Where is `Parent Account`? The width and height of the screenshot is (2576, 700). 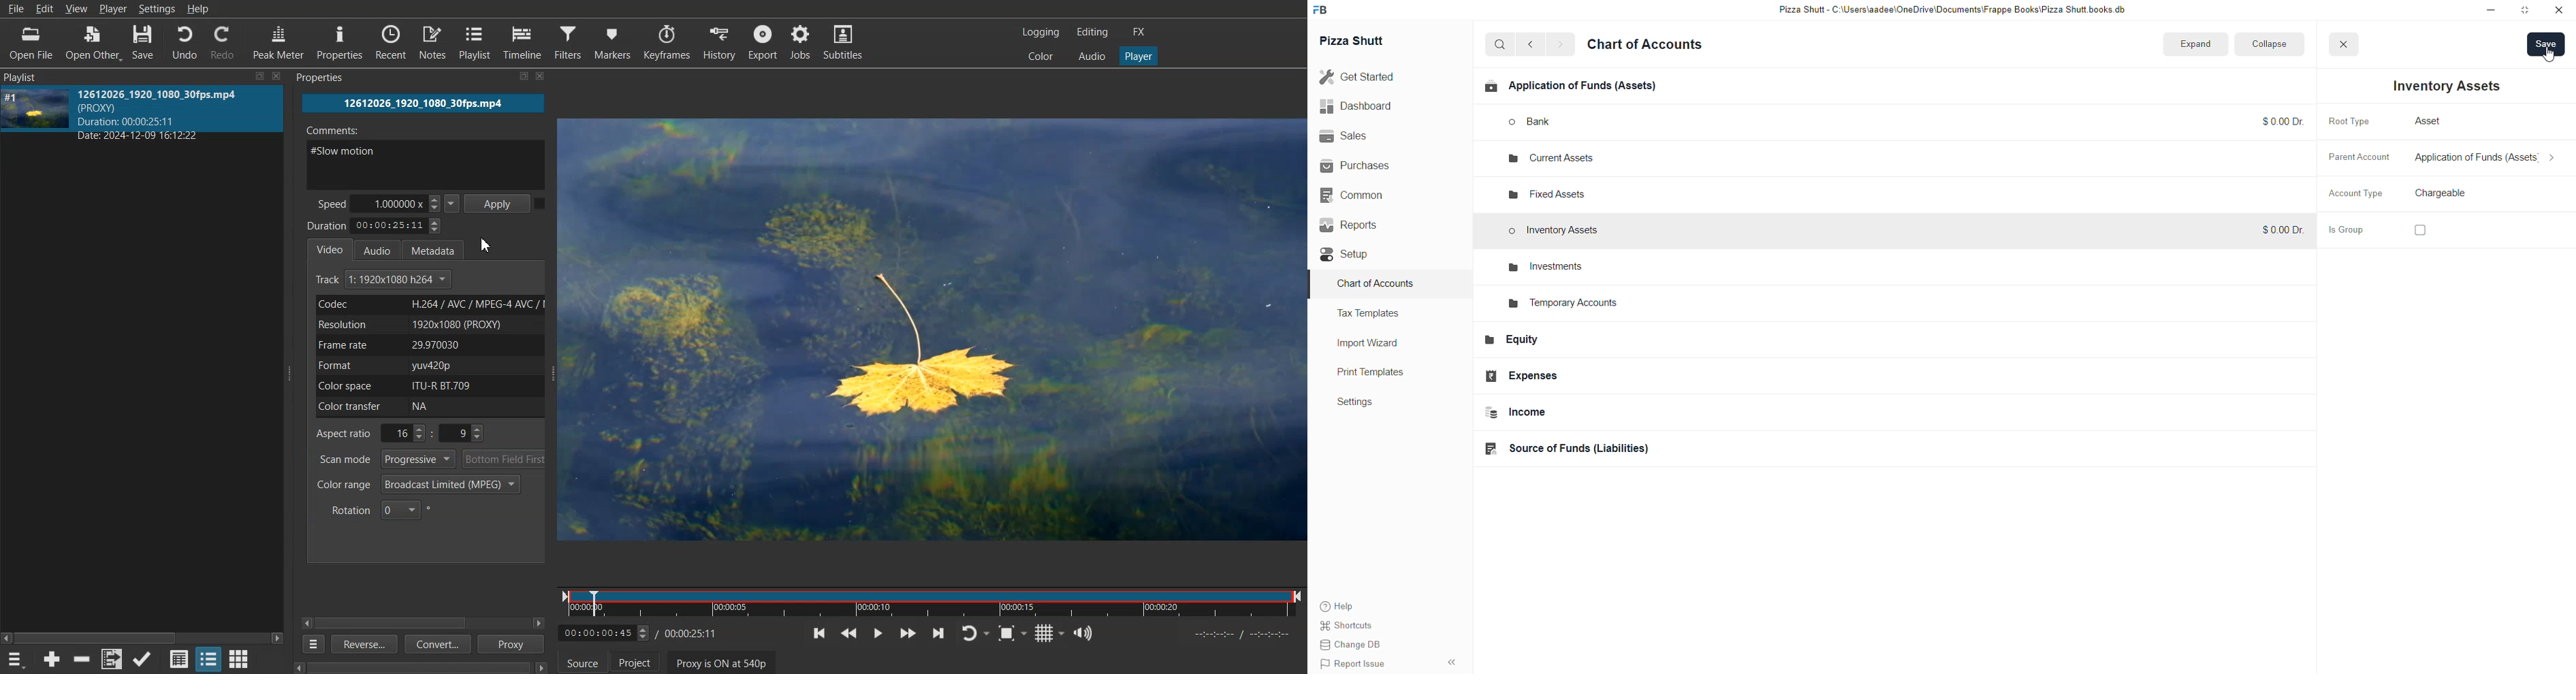 Parent Account is located at coordinates (2350, 159).